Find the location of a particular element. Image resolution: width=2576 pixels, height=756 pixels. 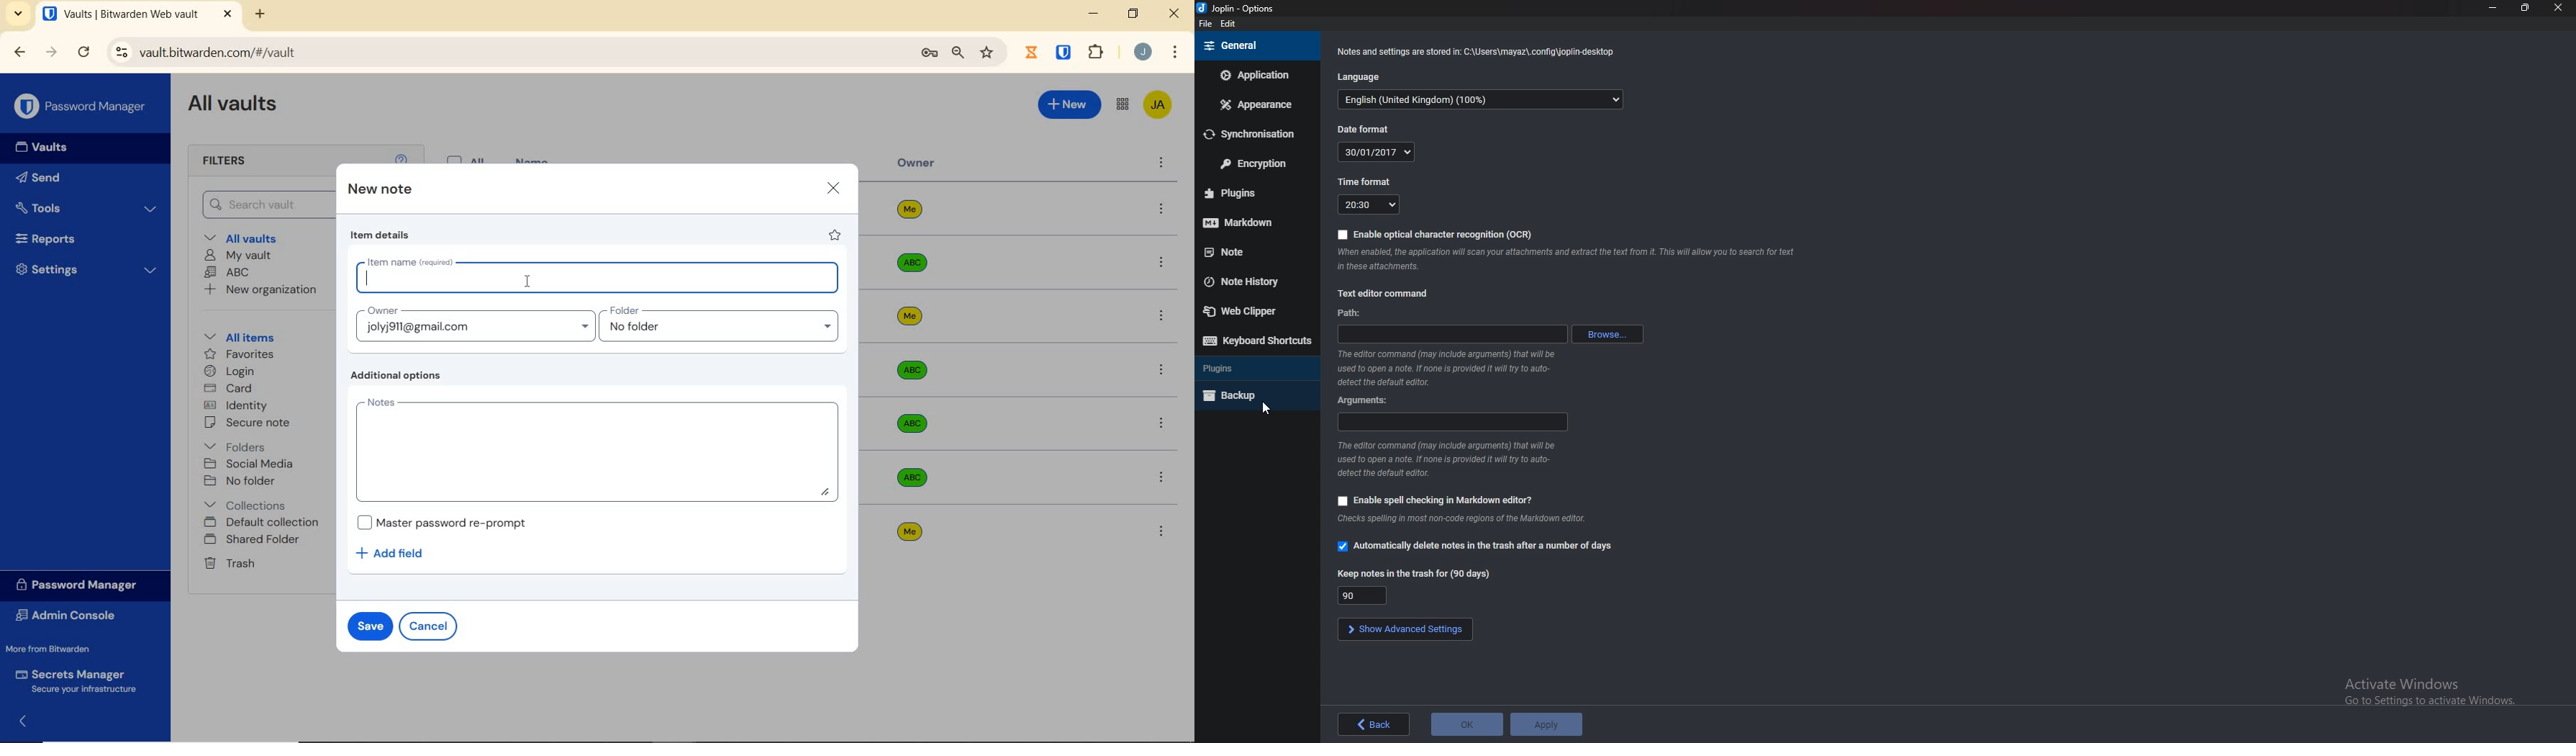

file is located at coordinates (1205, 24).